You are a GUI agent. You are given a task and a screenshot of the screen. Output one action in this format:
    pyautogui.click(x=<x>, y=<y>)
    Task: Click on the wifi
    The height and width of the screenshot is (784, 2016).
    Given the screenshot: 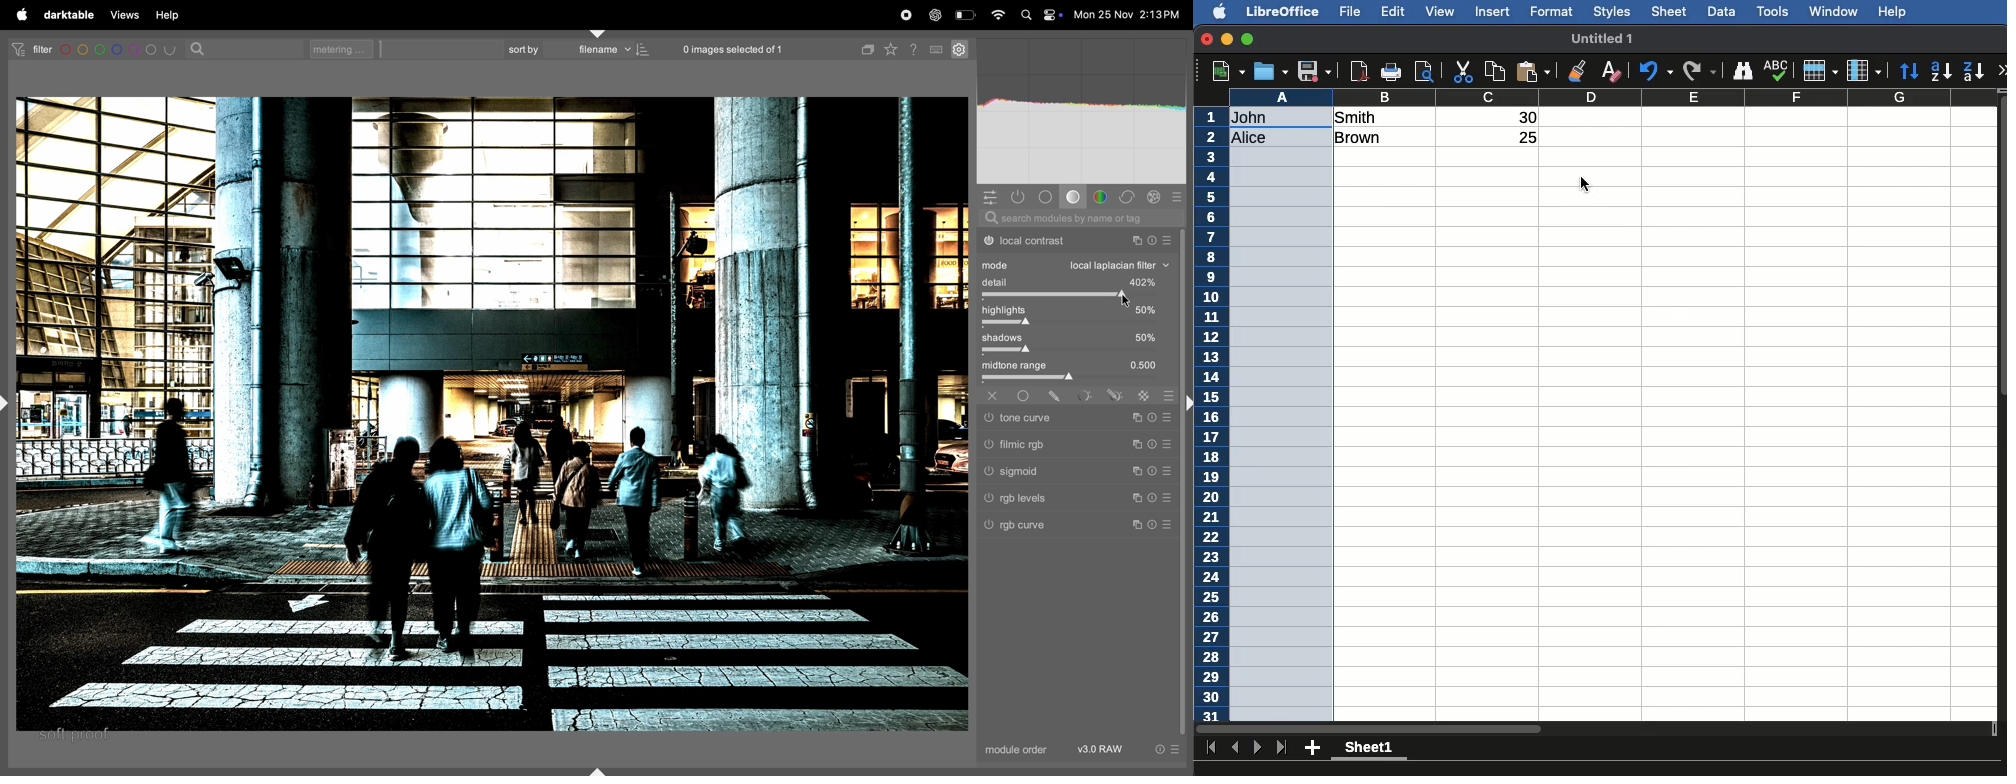 What is the action you would take?
    pyautogui.click(x=999, y=17)
    